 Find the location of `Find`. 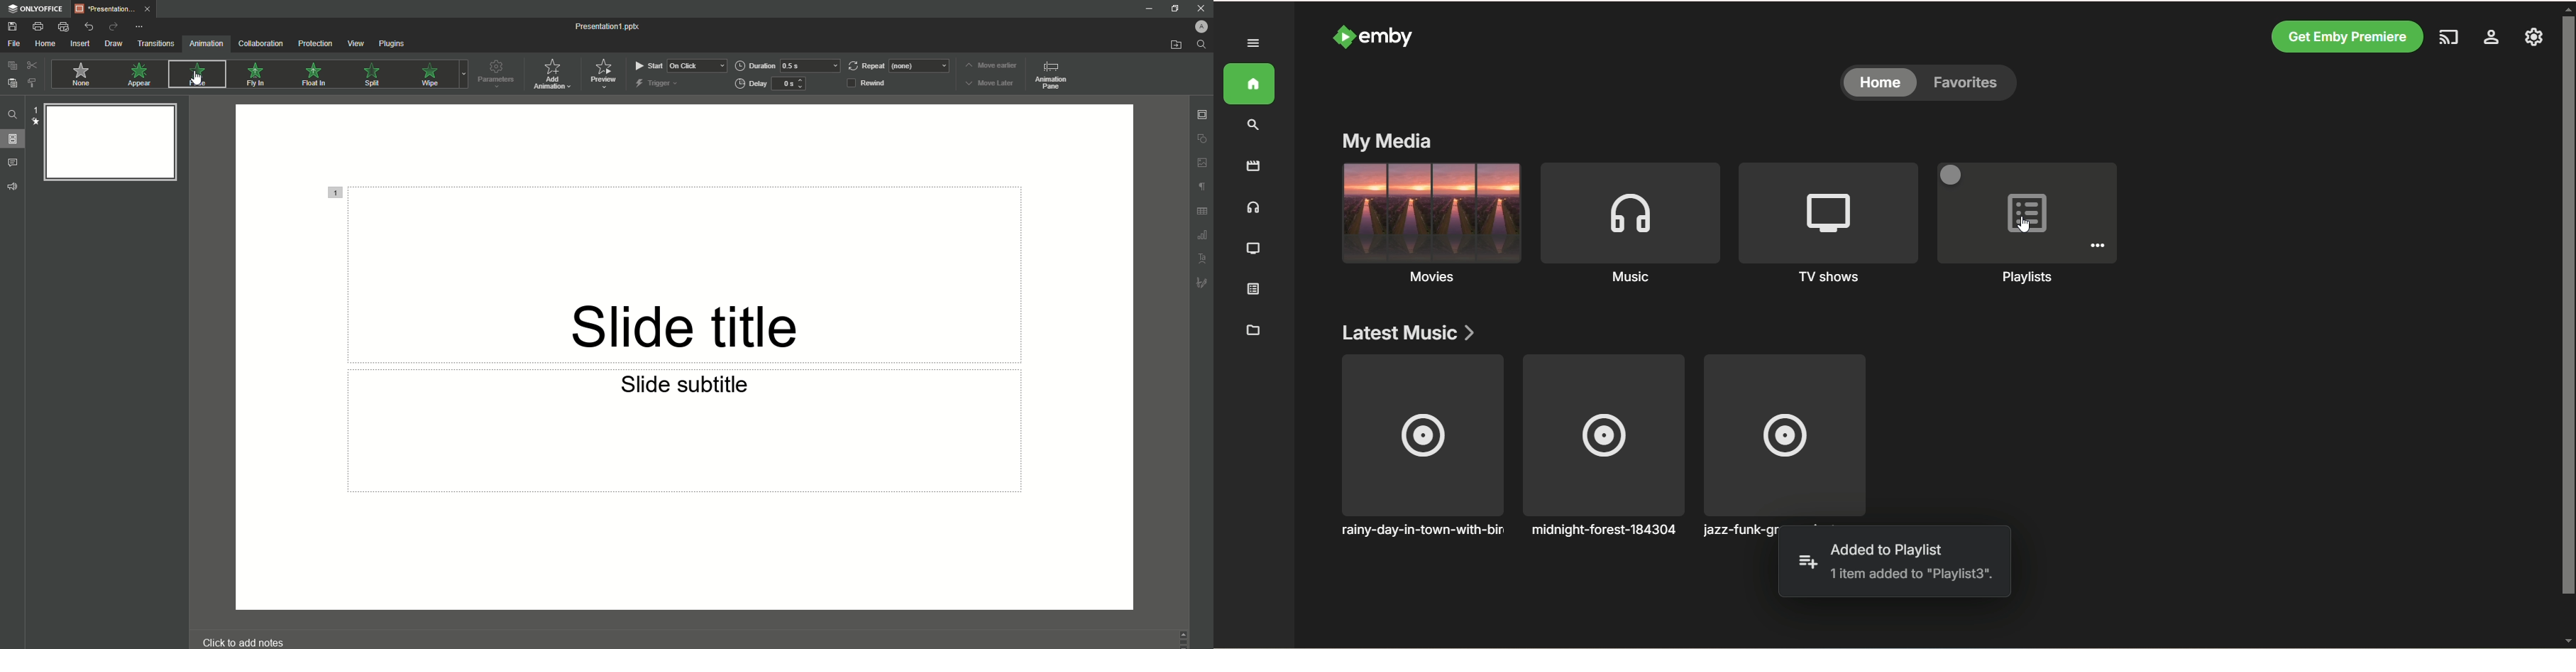

Find is located at coordinates (1202, 45).